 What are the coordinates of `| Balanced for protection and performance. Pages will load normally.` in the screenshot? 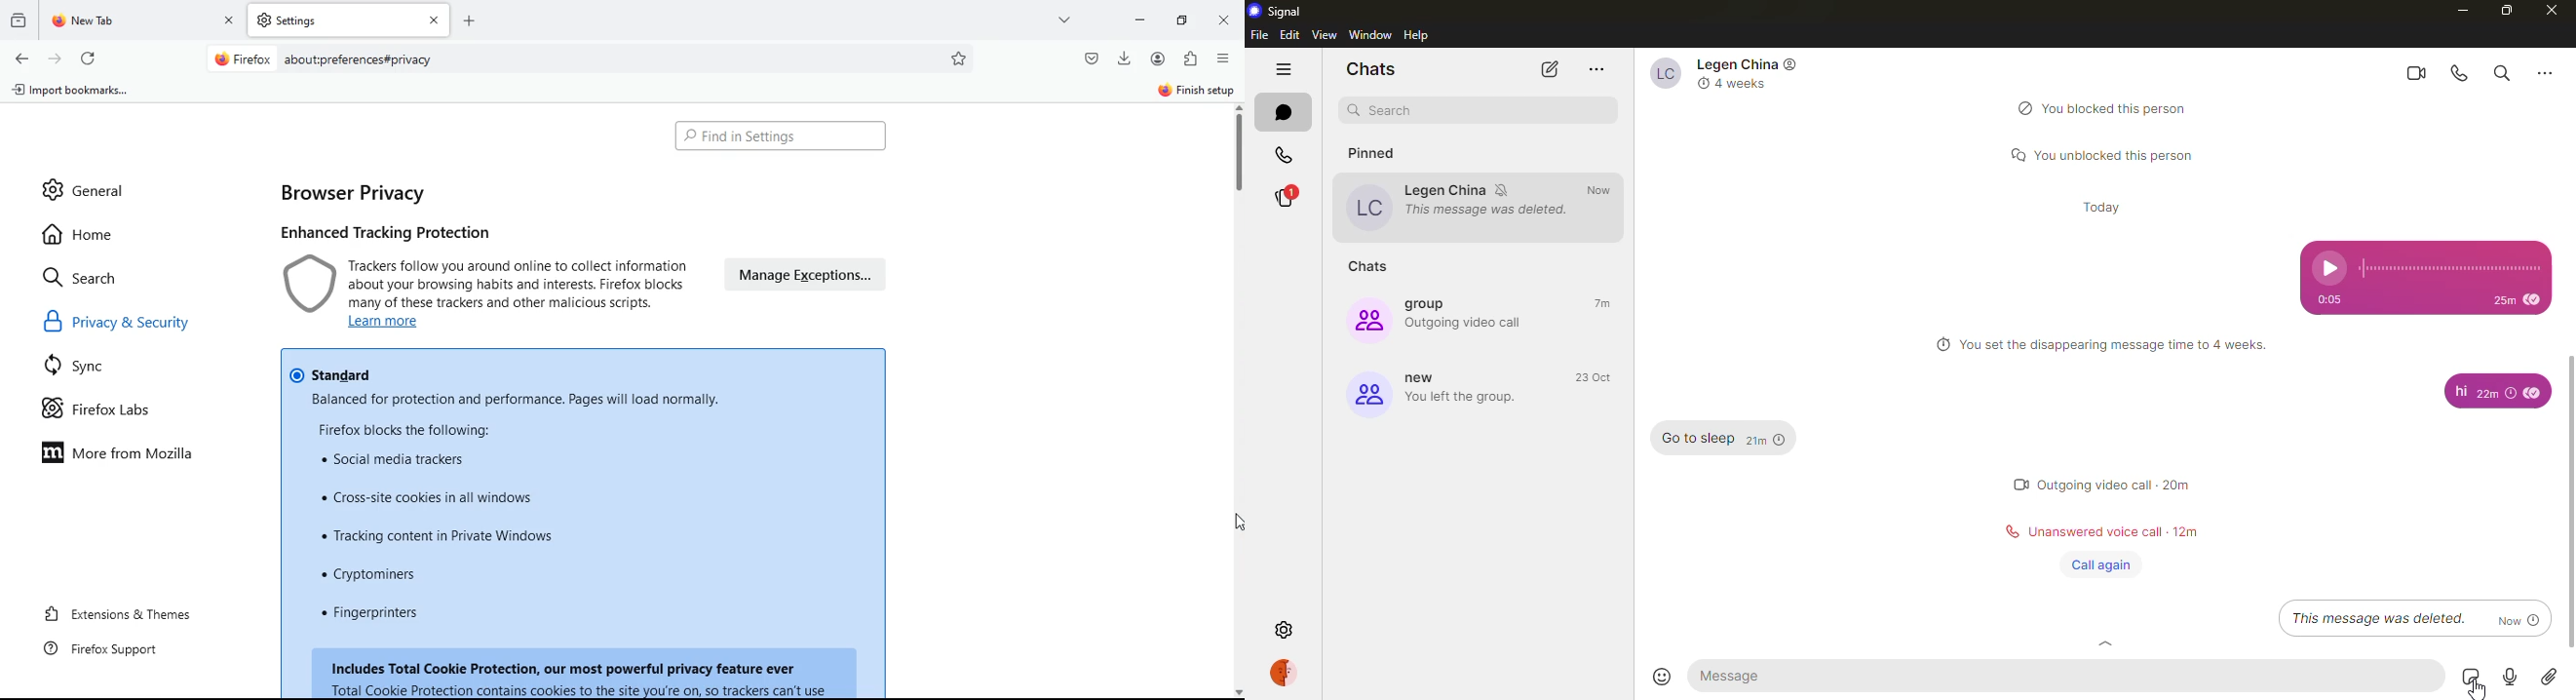 It's located at (515, 400).